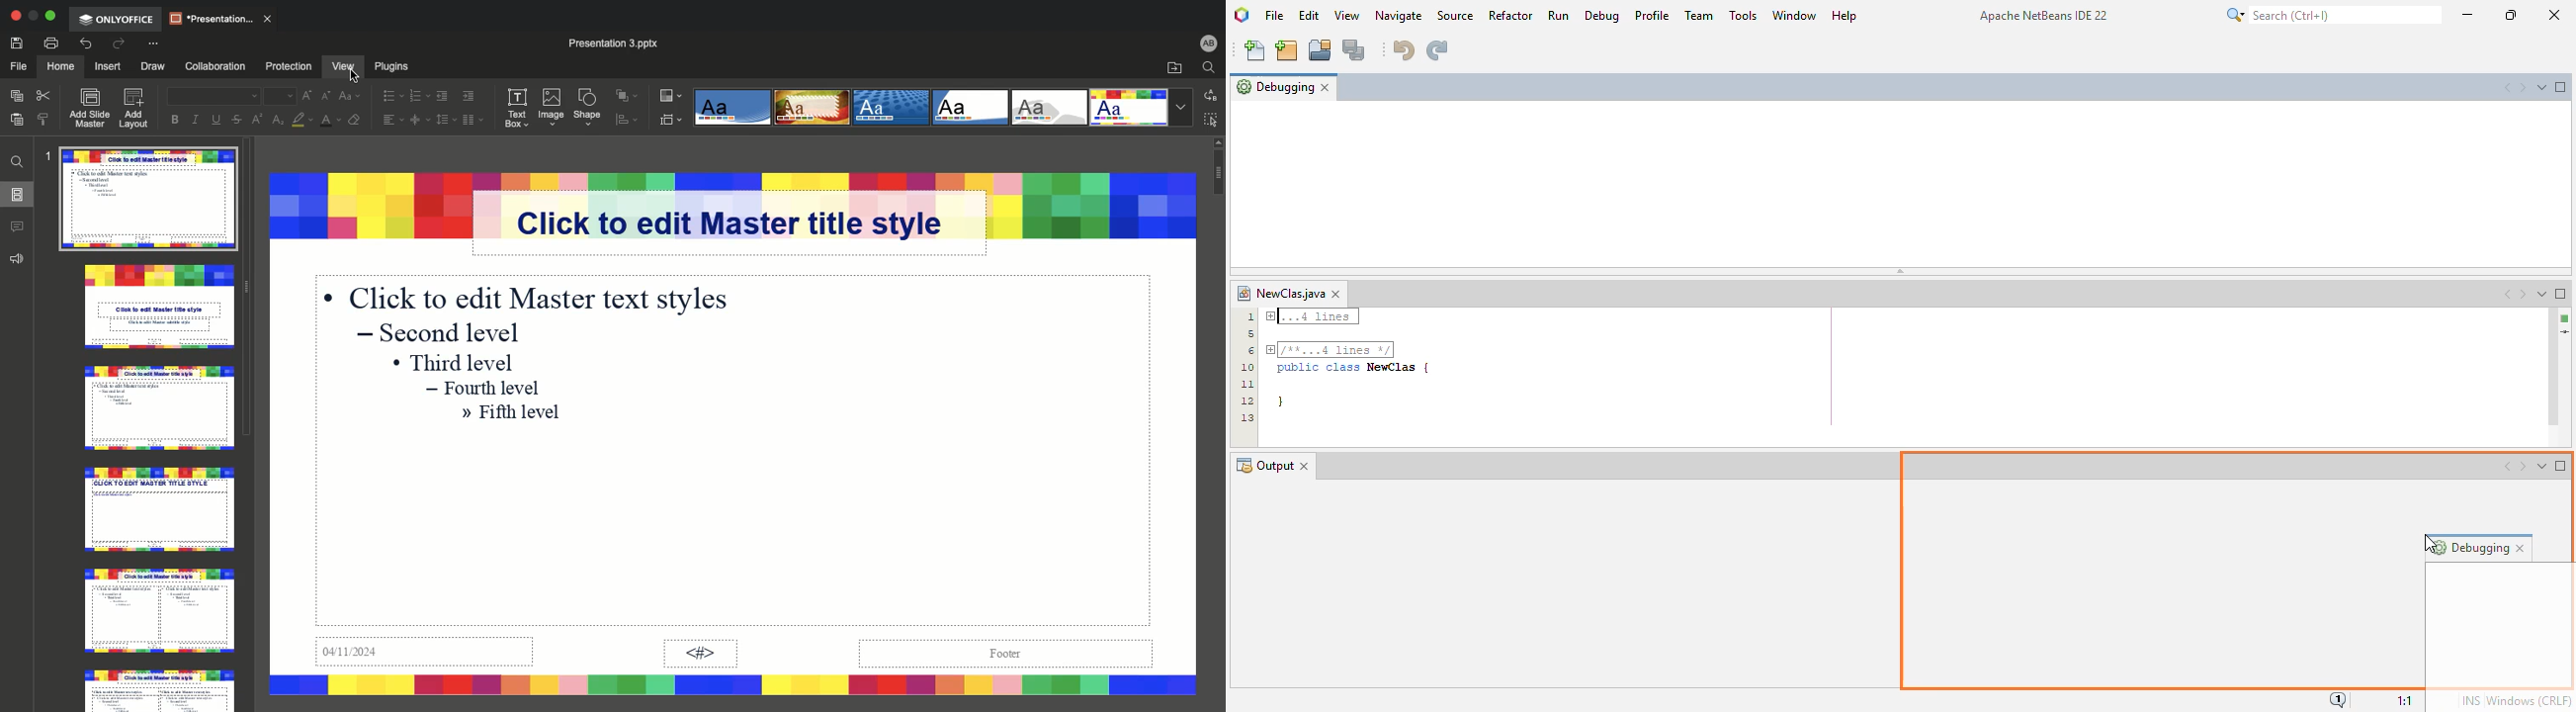  What do you see at coordinates (442, 121) in the screenshot?
I see `Line spacing` at bounding box center [442, 121].